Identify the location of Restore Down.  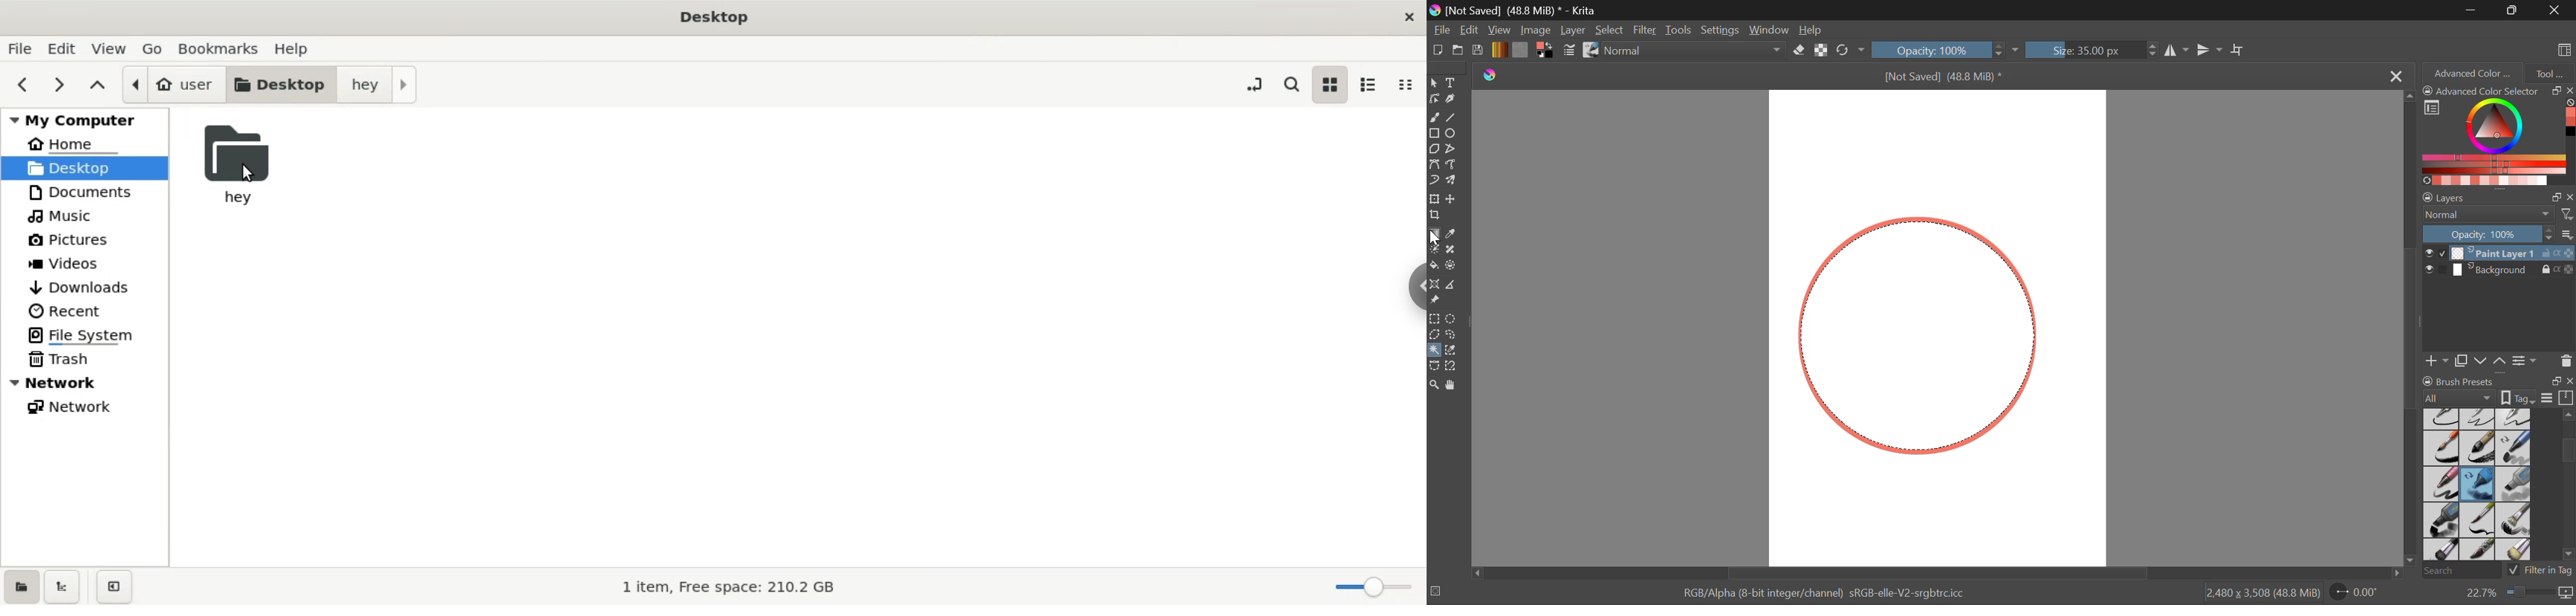
(2473, 10).